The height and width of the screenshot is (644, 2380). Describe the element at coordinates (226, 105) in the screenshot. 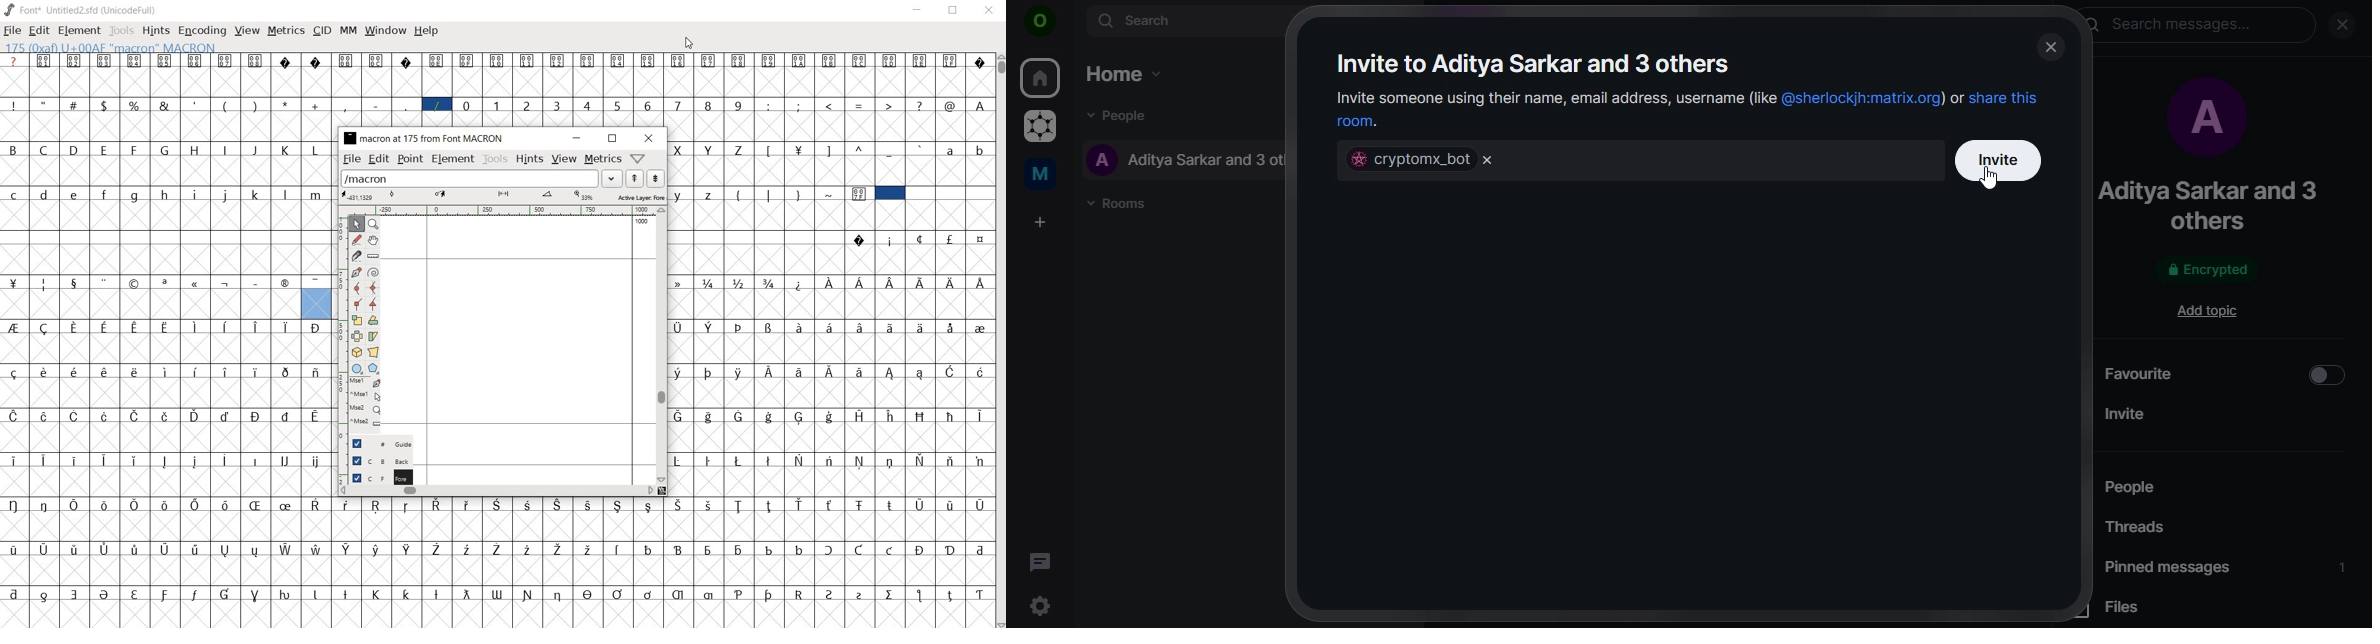

I see `(` at that location.